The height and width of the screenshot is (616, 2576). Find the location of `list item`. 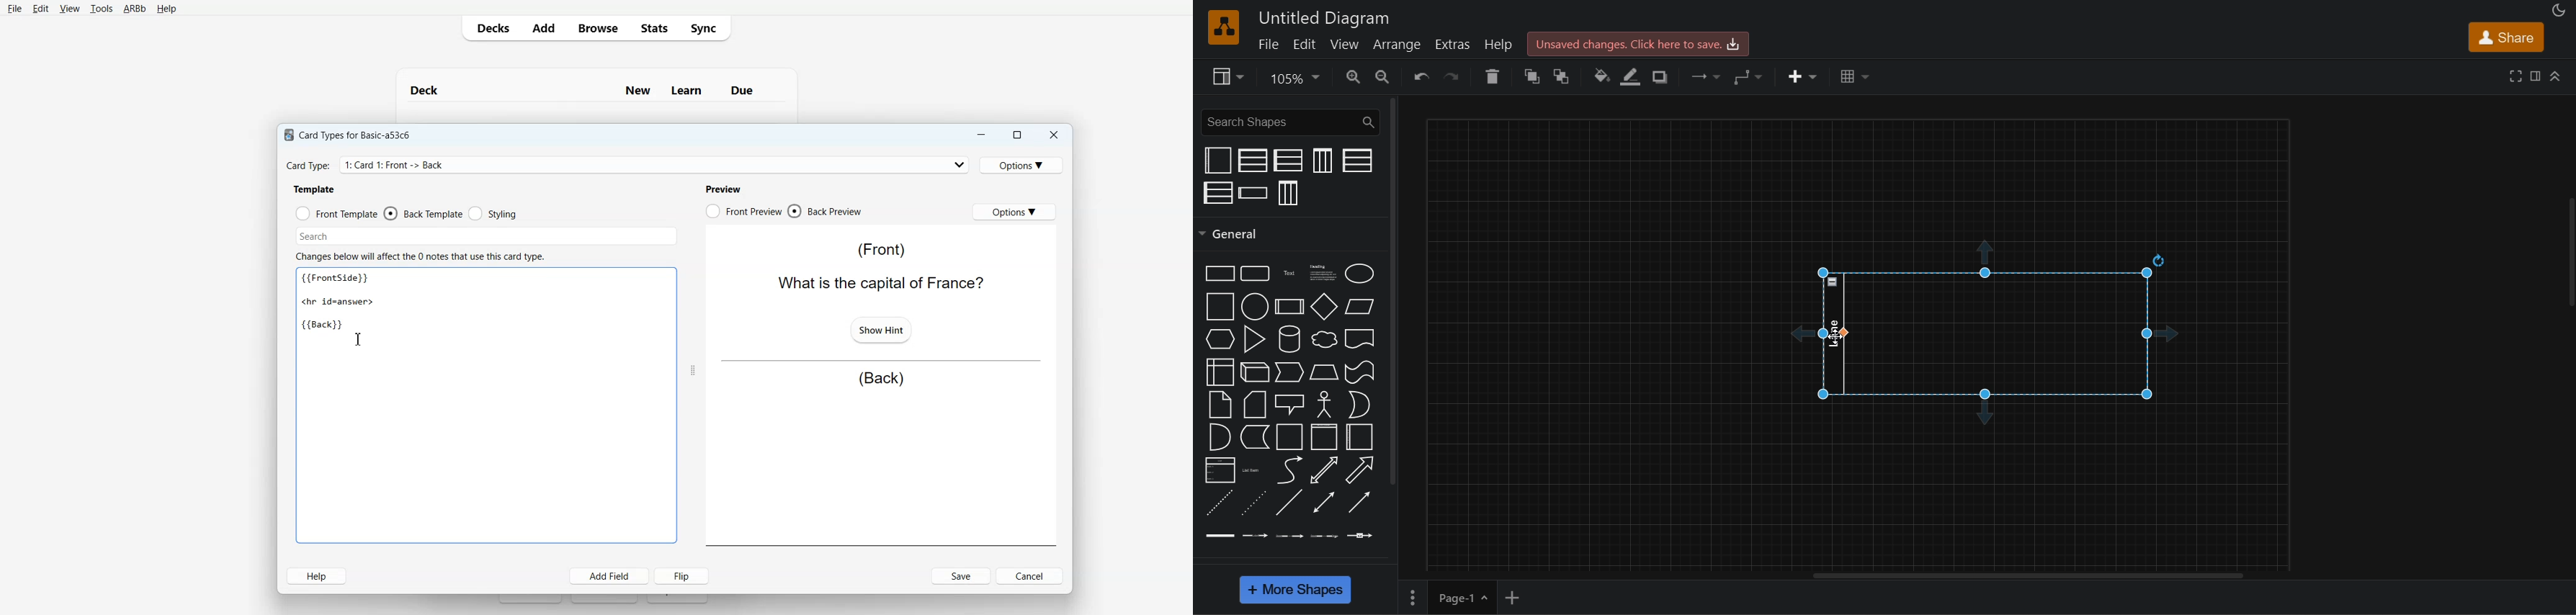

list item is located at coordinates (1252, 471).